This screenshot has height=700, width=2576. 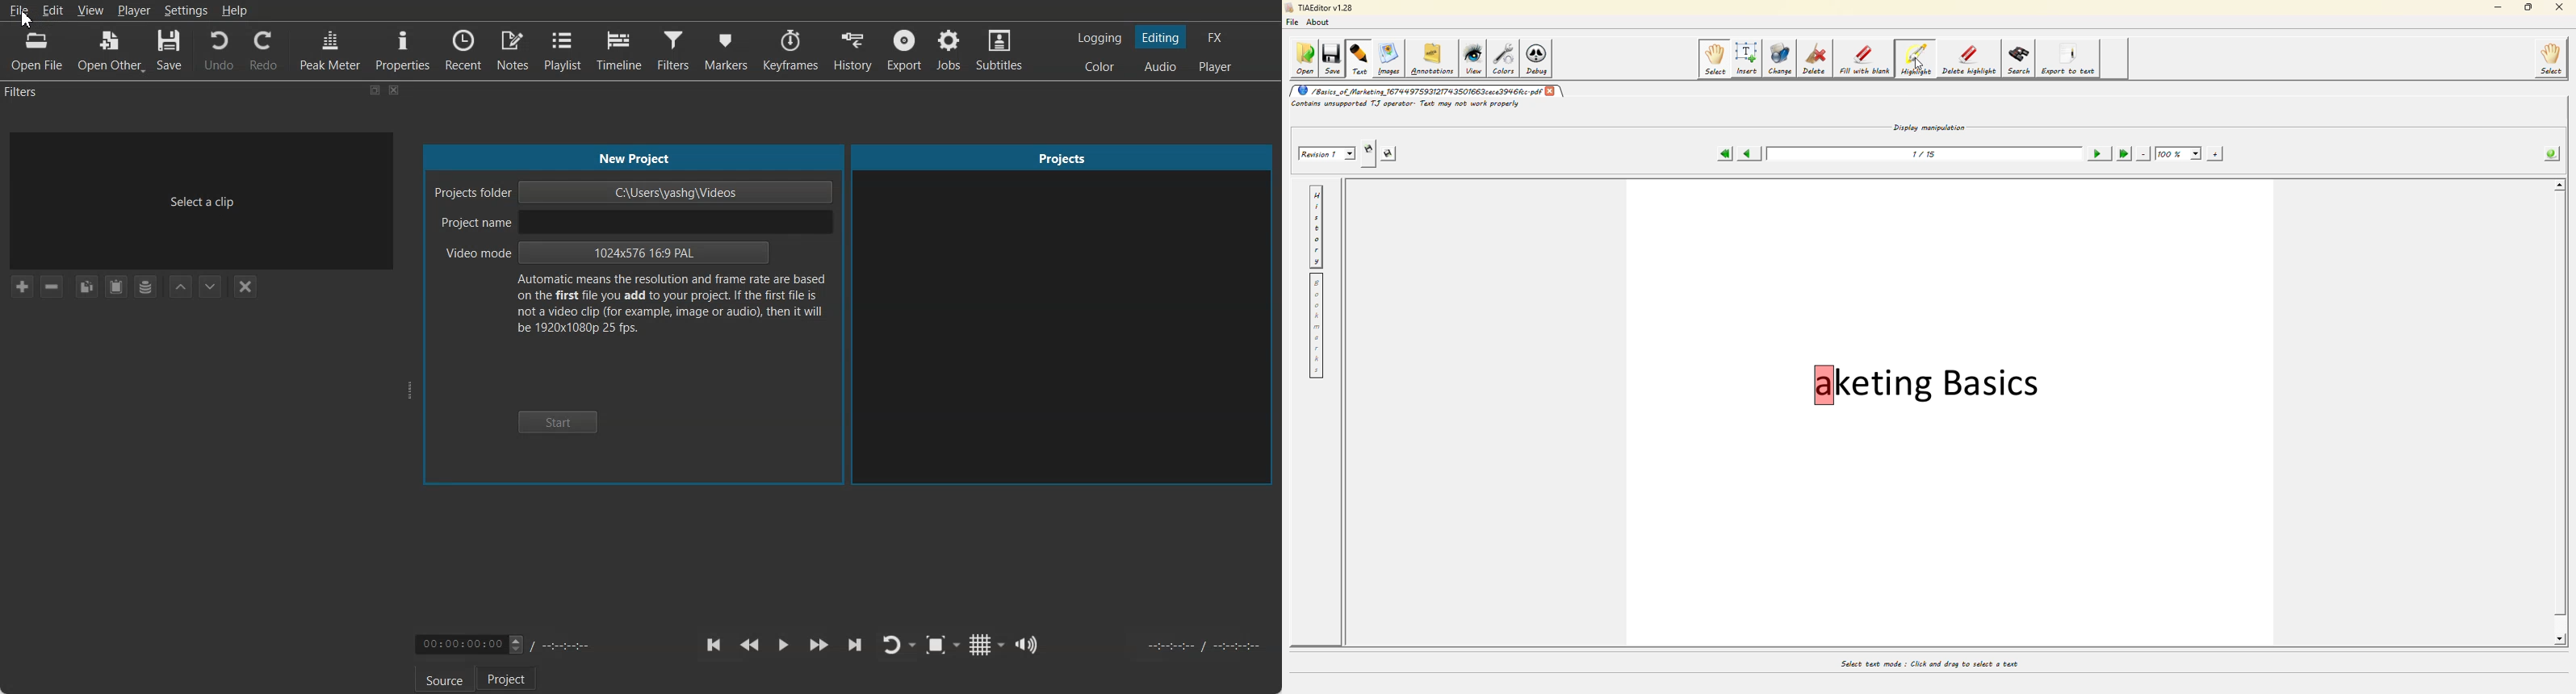 I want to click on Peak Meter, so click(x=331, y=48).